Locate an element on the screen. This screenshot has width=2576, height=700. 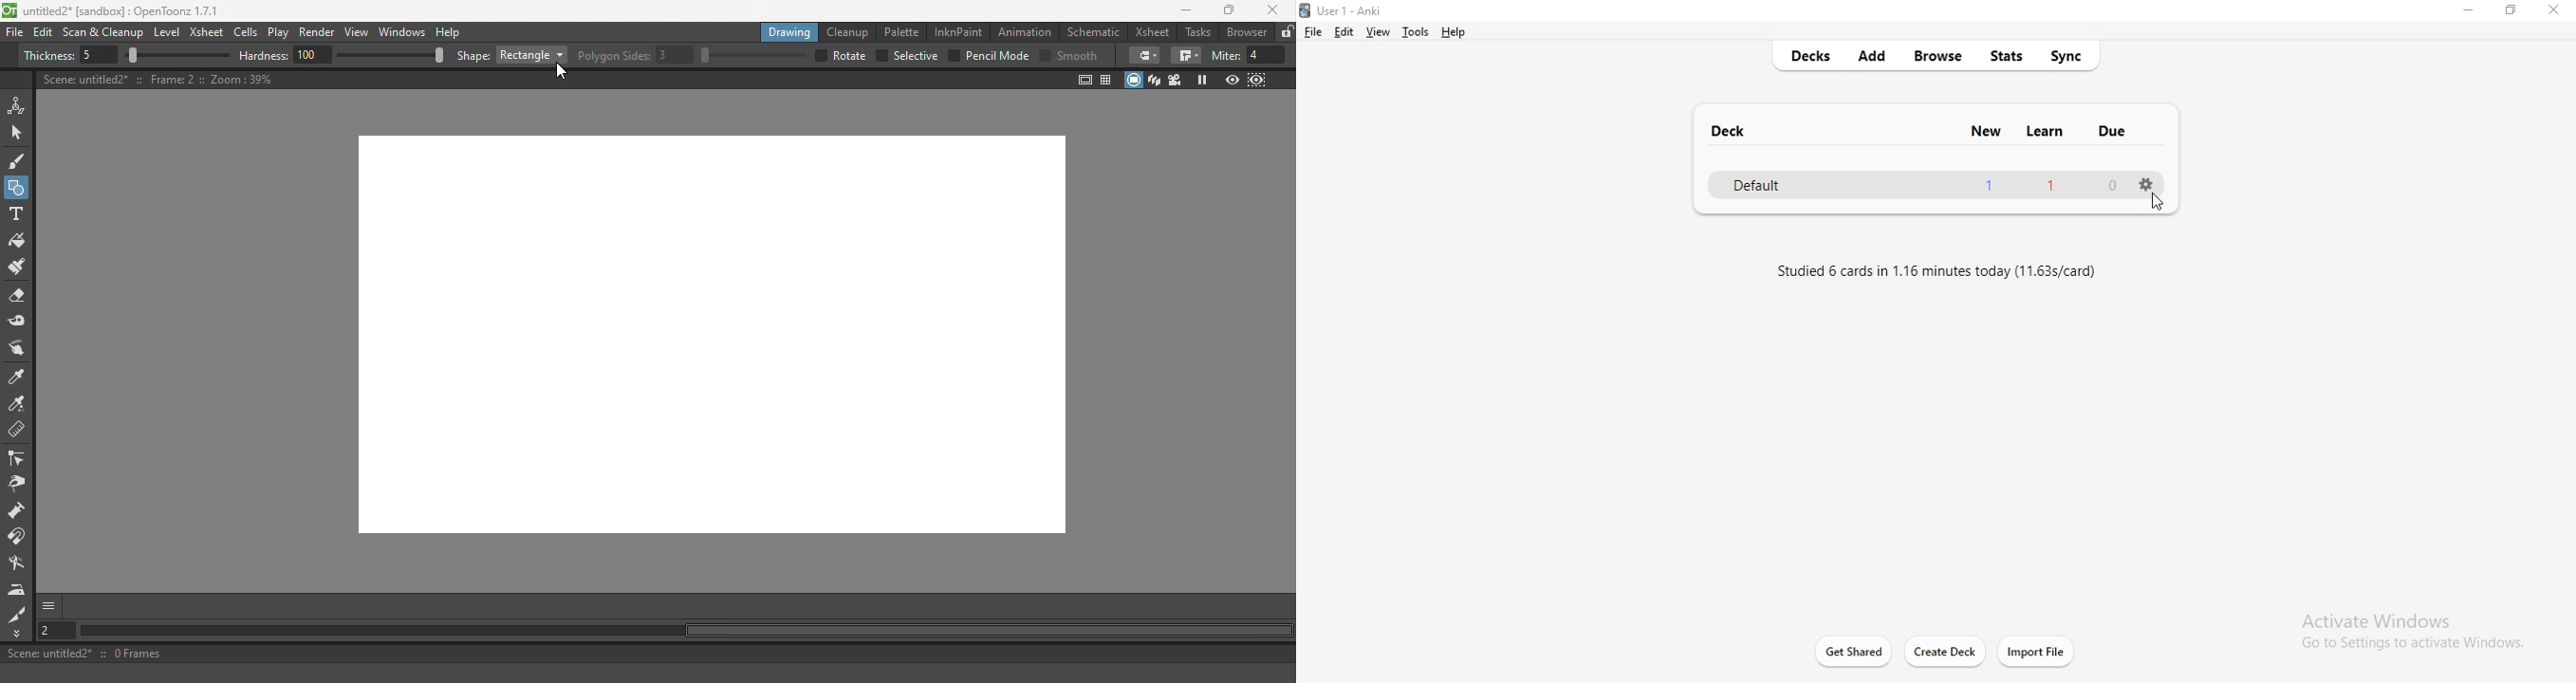
 is located at coordinates (17, 186).